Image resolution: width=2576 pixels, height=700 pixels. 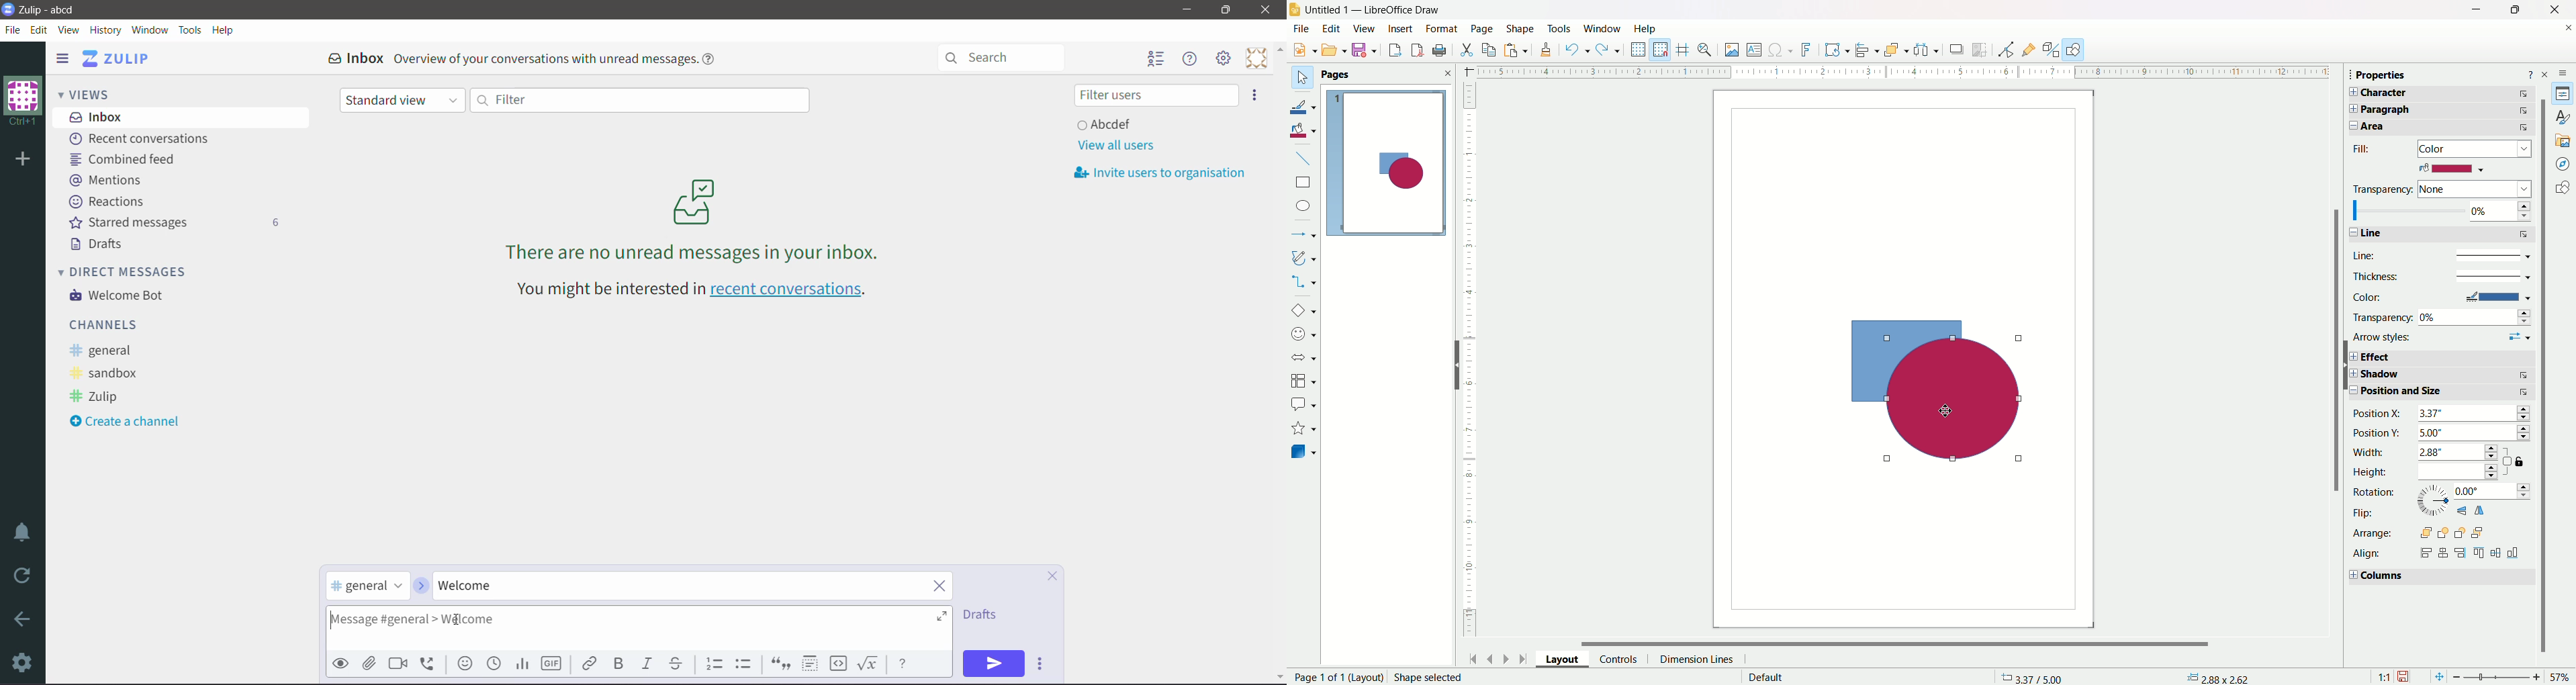 What do you see at coordinates (2441, 553) in the screenshot?
I see `align` at bounding box center [2441, 553].